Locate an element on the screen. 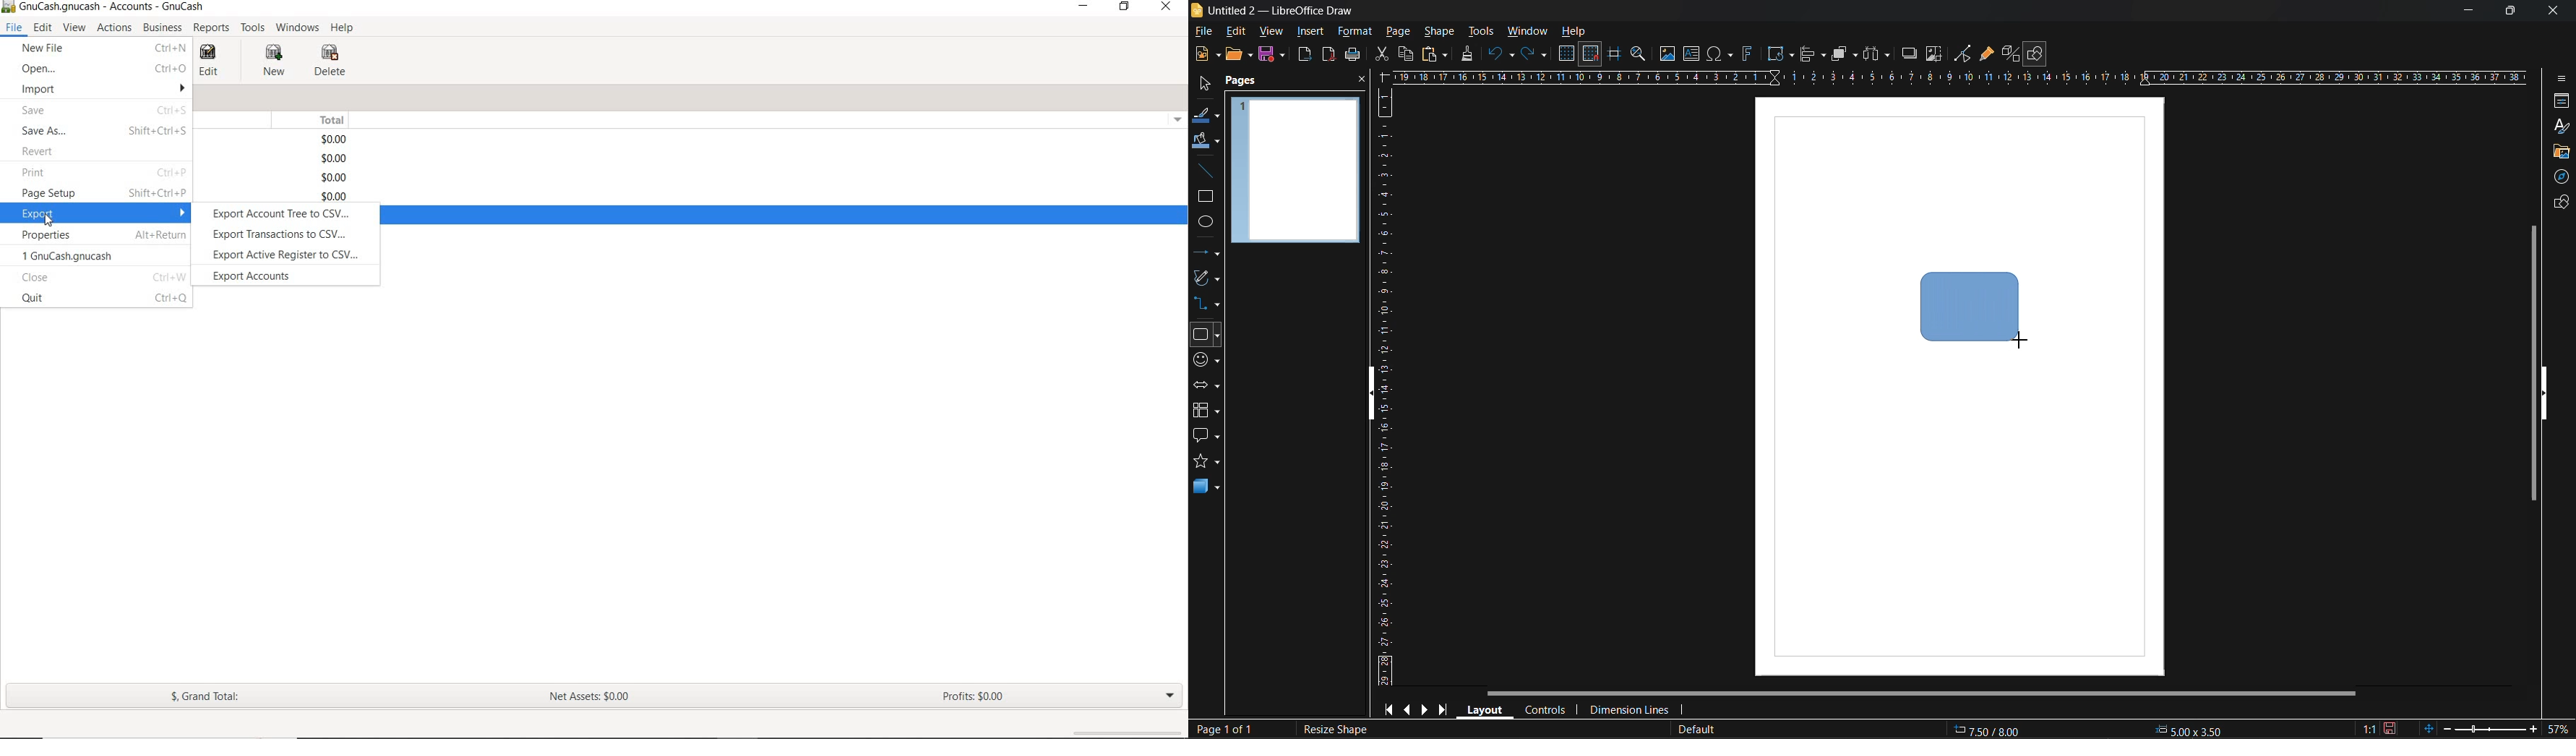  zoom factor is located at coordinates (2557, 728).